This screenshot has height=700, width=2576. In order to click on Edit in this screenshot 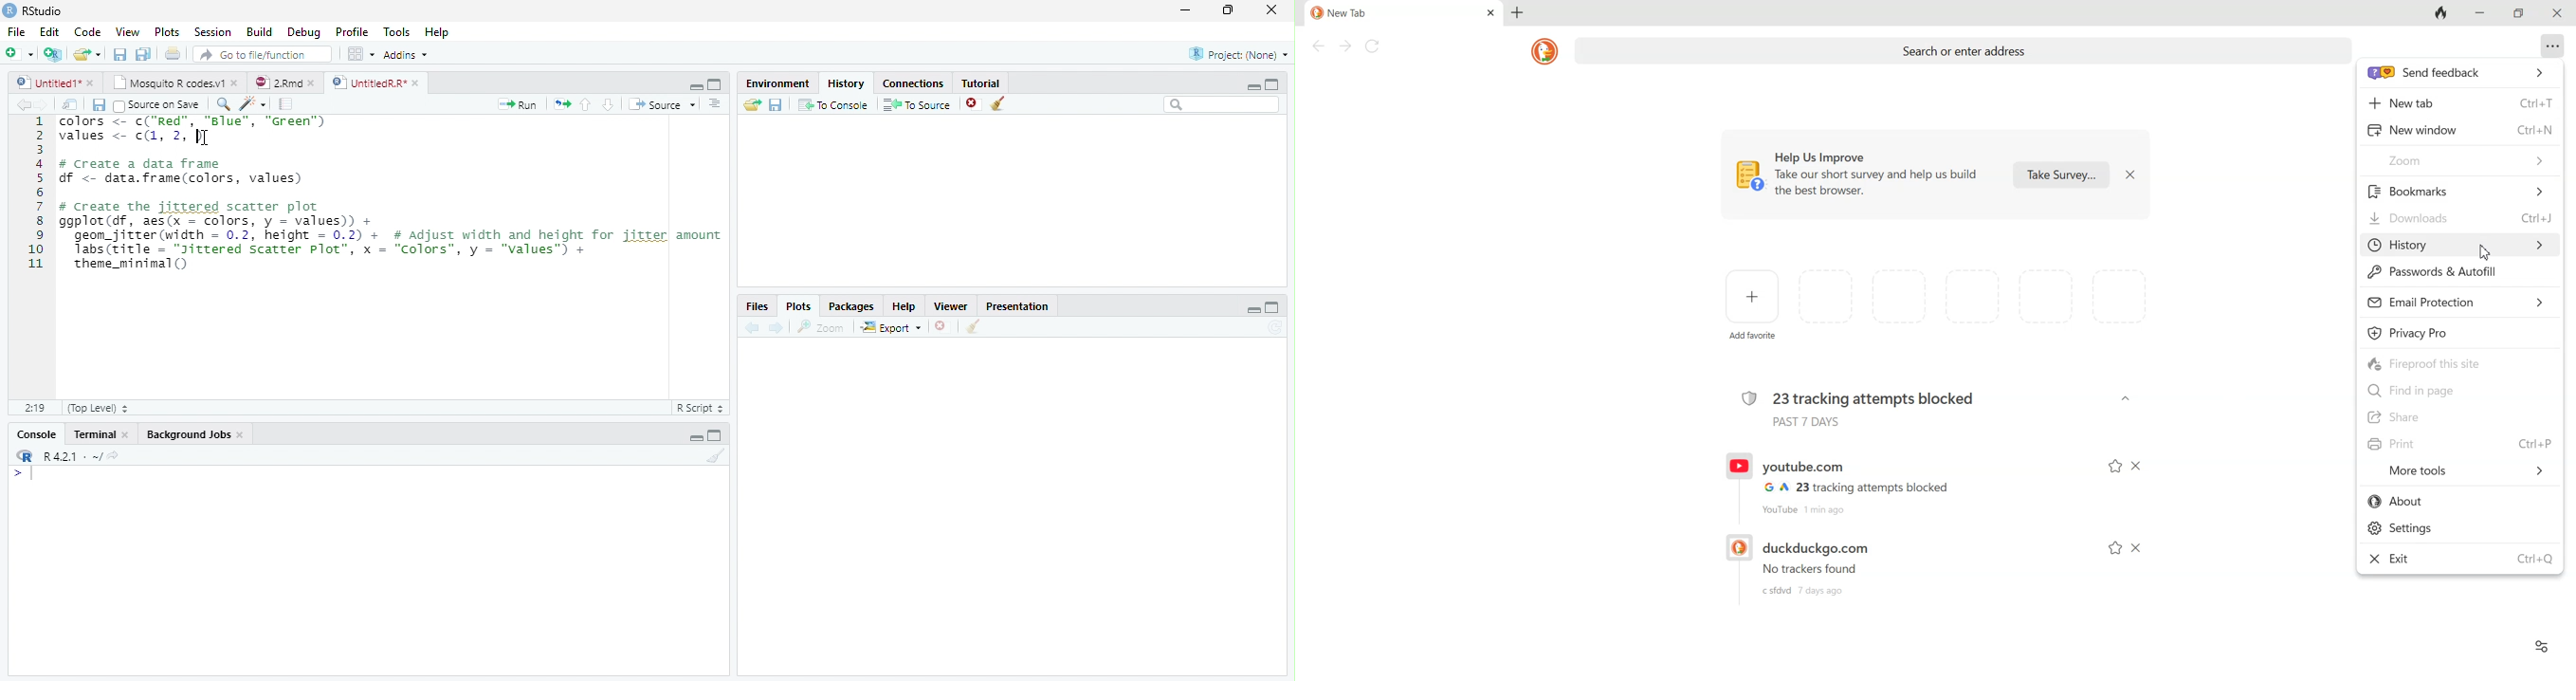, I will do `click(49, 32)`.